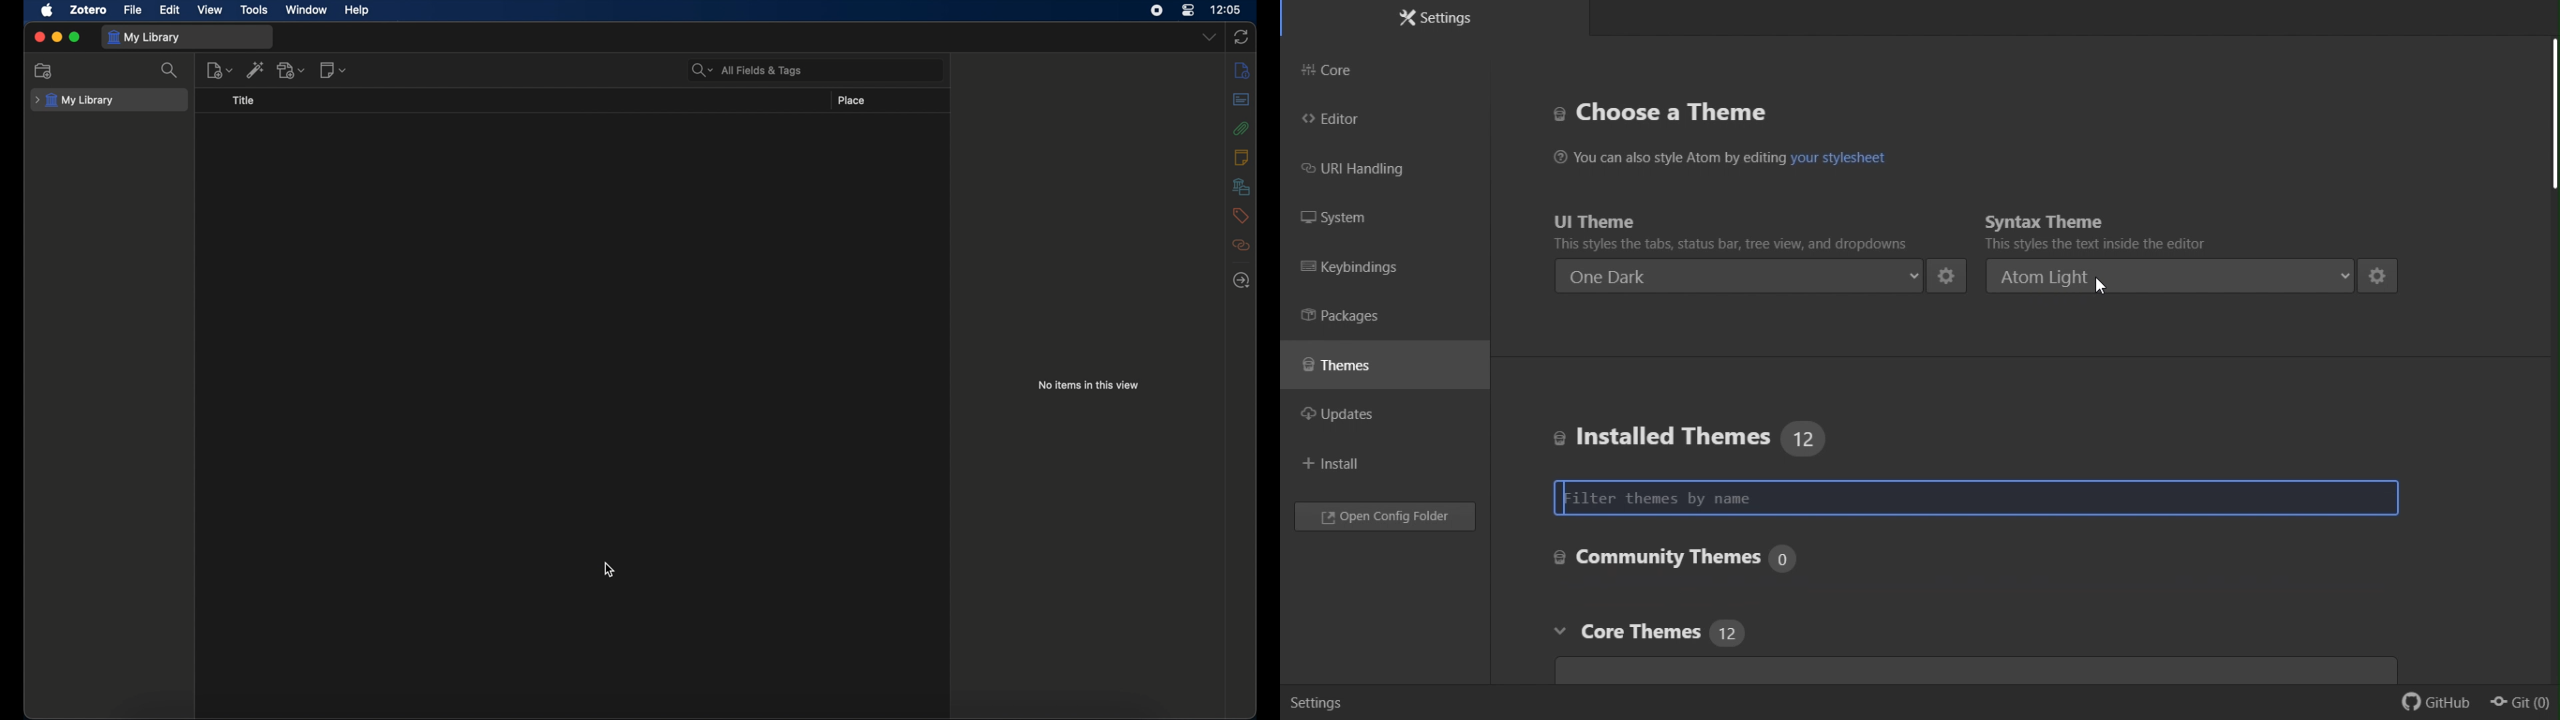 The width and height of the screenshot is (2576, 728). Describe the element at coordinates (1241, 70) in the screenshot. I see `info` at that location.